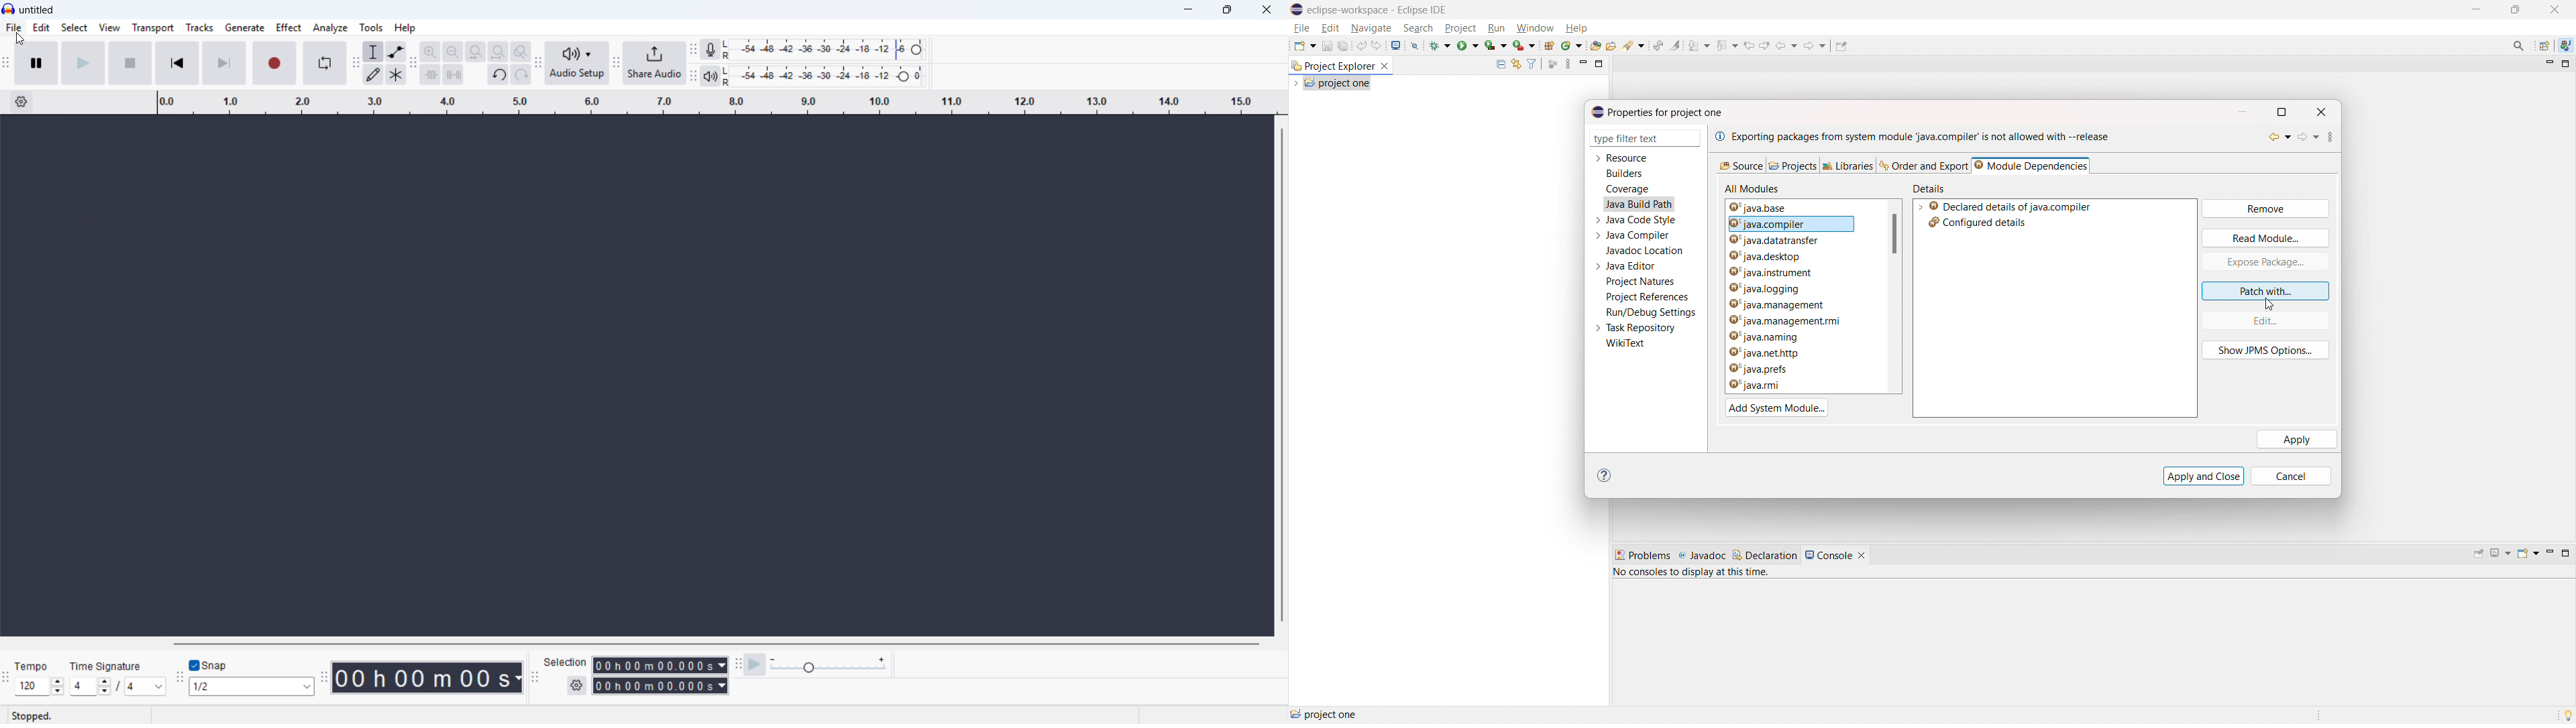 This screenshot has height=728, width=2576. What do you see at coordinates (176, 64) in the screenshot?
I see `Skip to start ` at bounding box center [176, 64].